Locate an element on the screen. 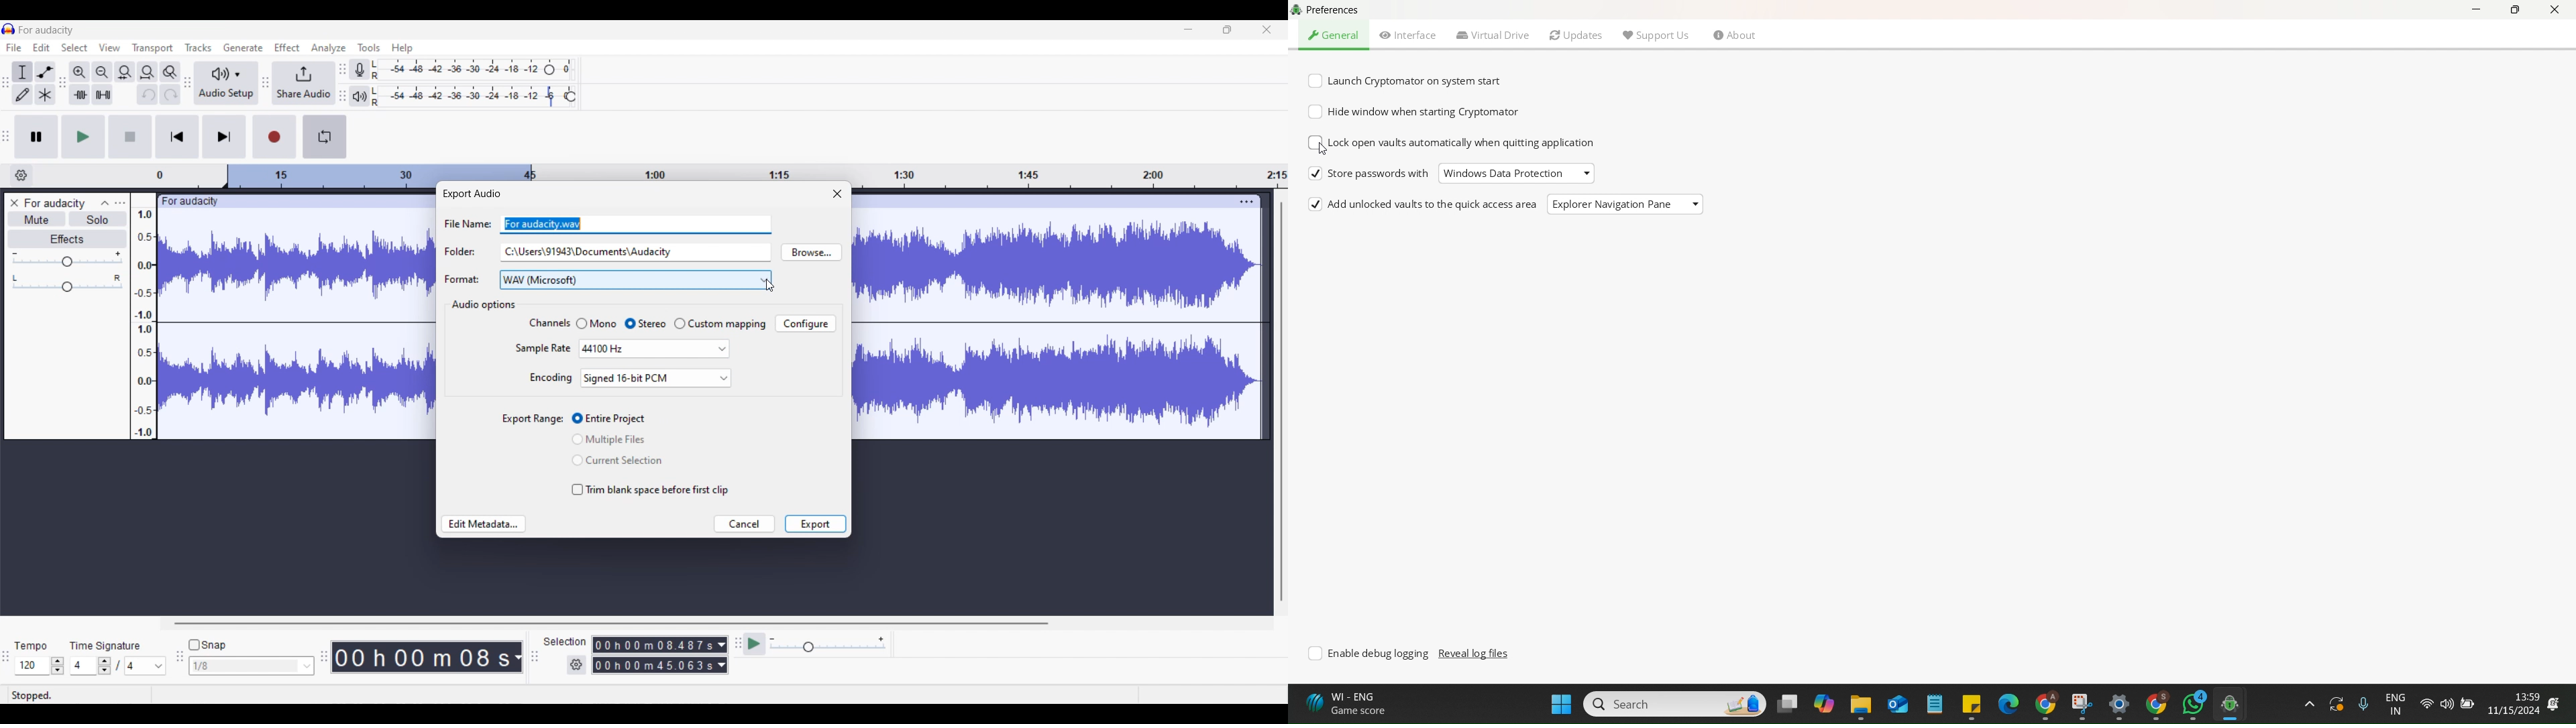  Indicates selection duration is located at coordinates (565, 642).